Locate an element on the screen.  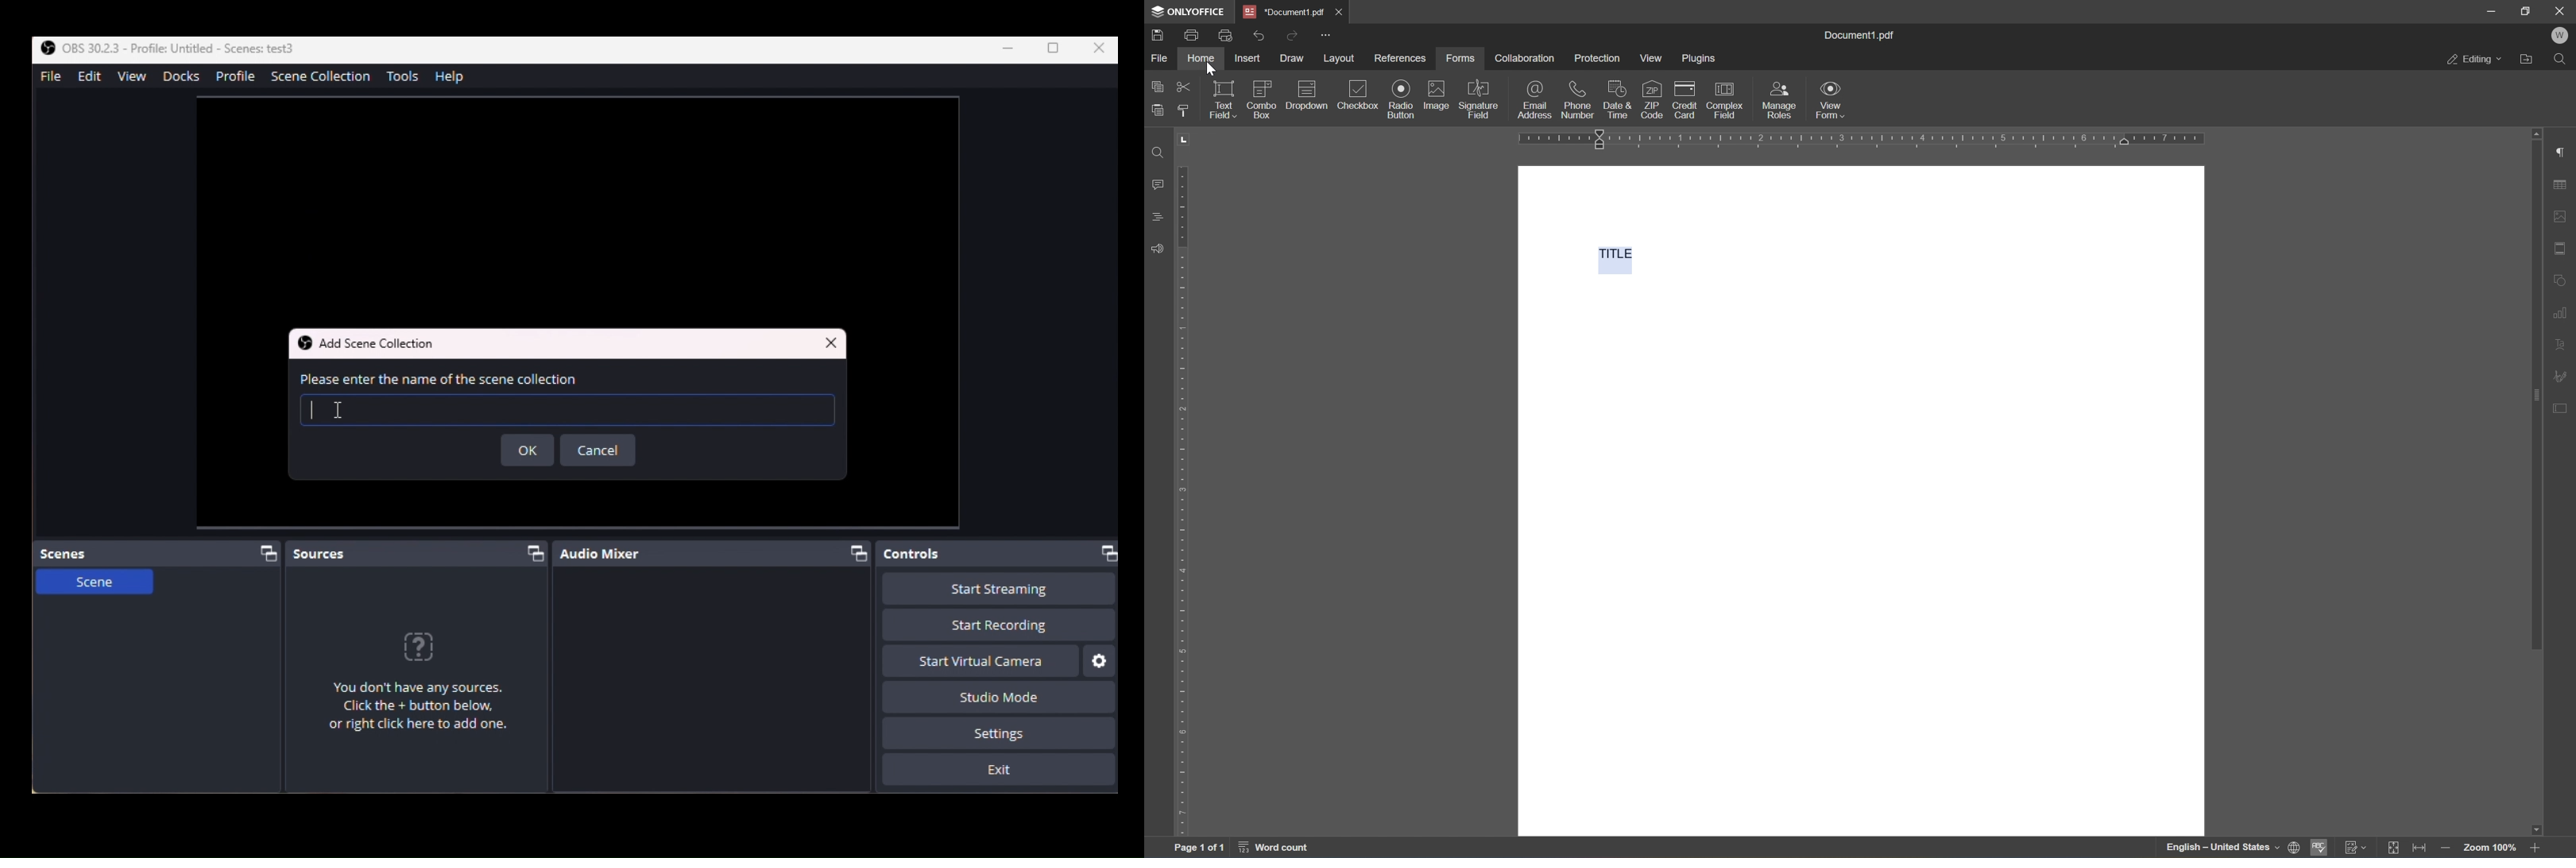
image settings is located at coordinates (2564, 216).